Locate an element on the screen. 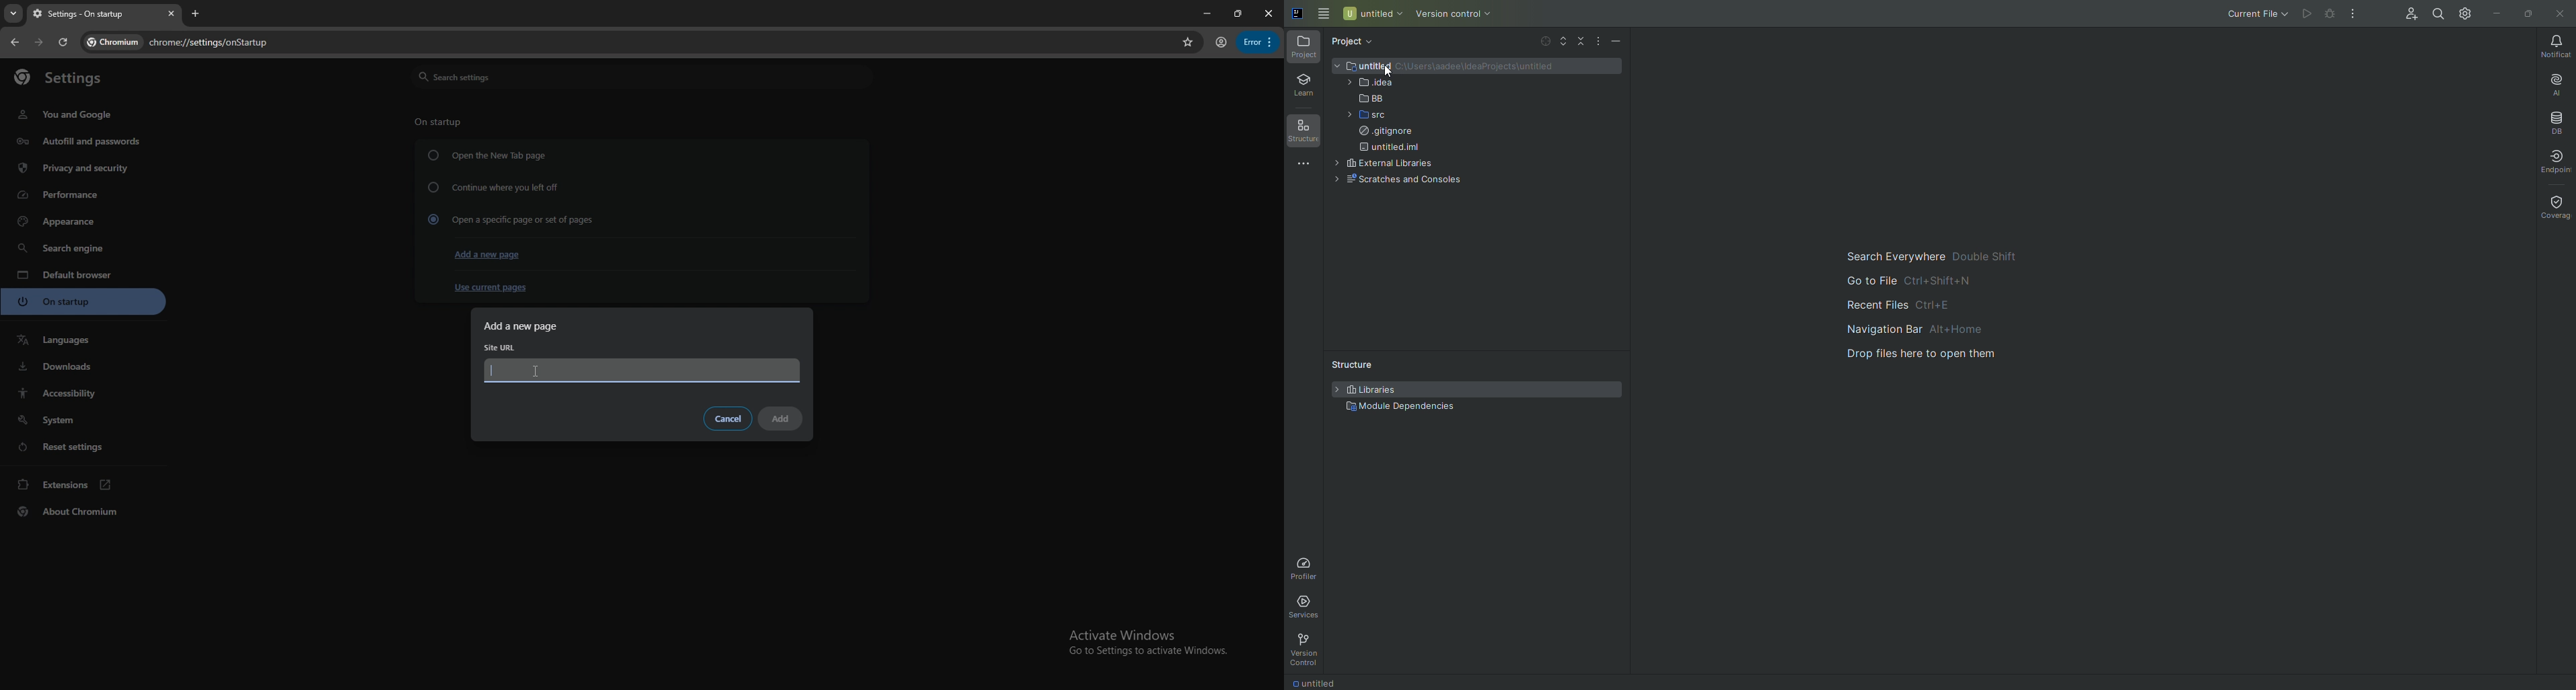  Profiler is located at coordinates (1305, 568).